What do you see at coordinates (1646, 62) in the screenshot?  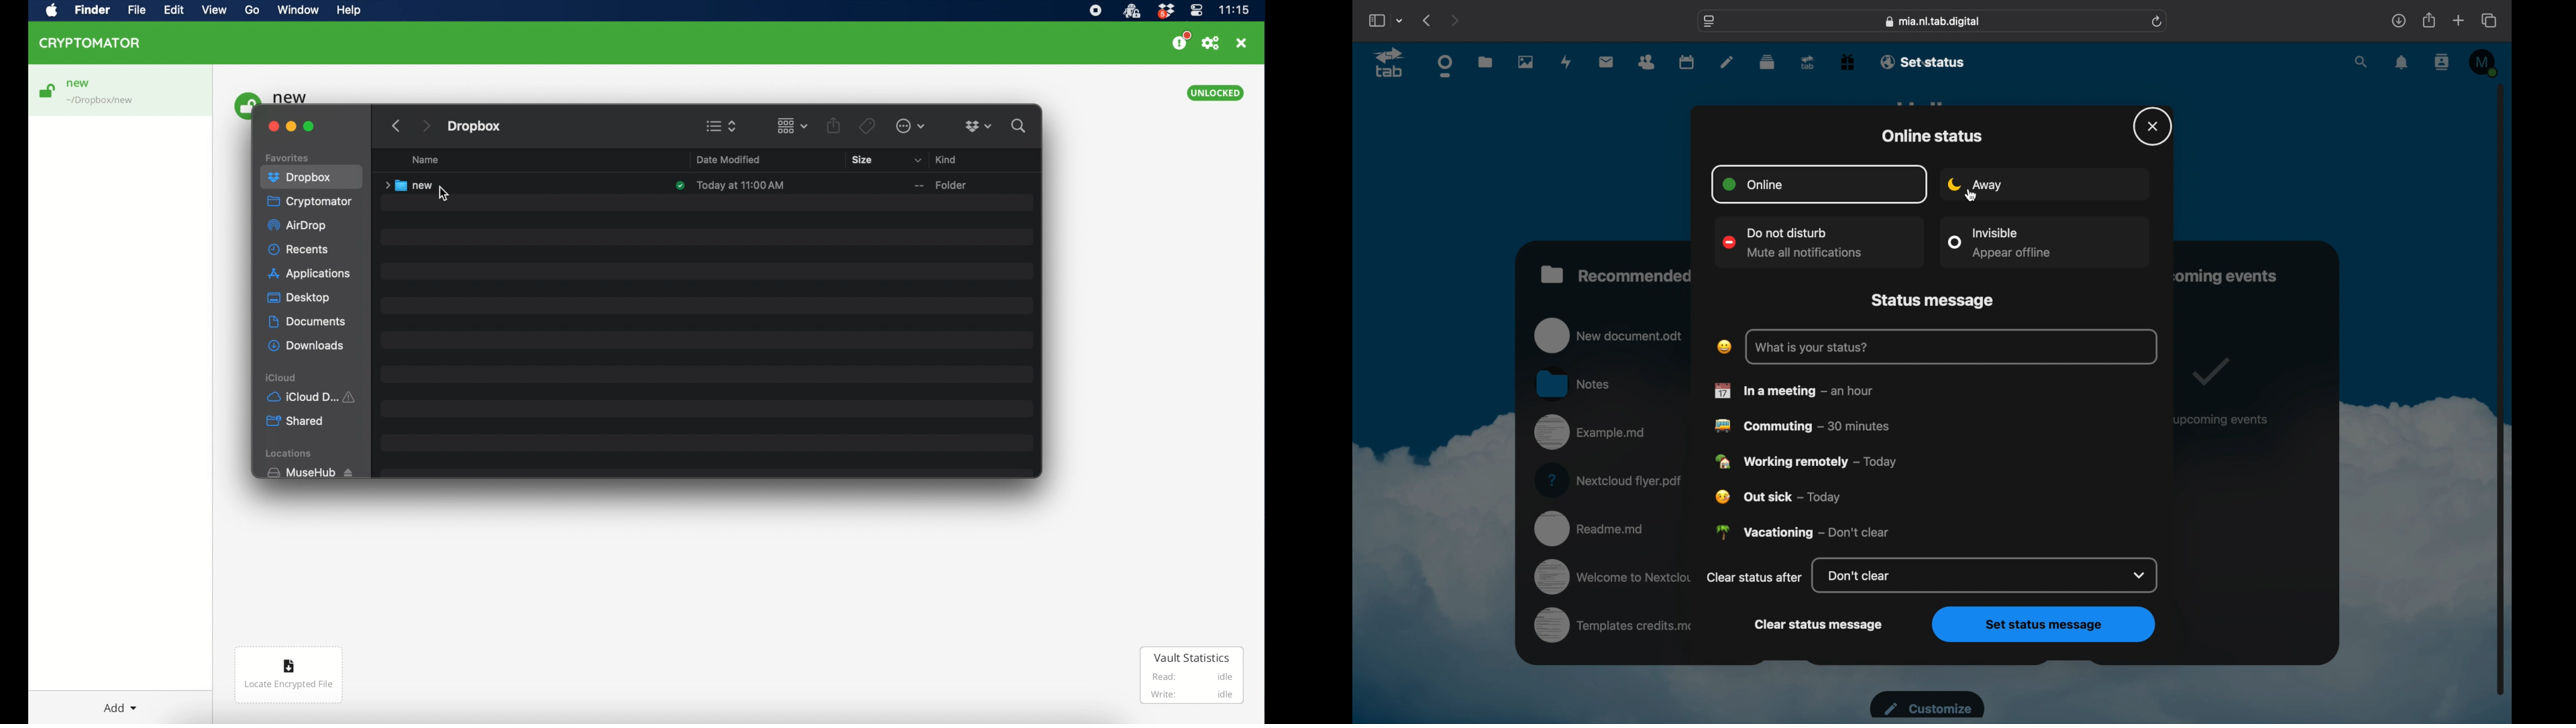 I see `contacts` at bounding box center [1646, 62].